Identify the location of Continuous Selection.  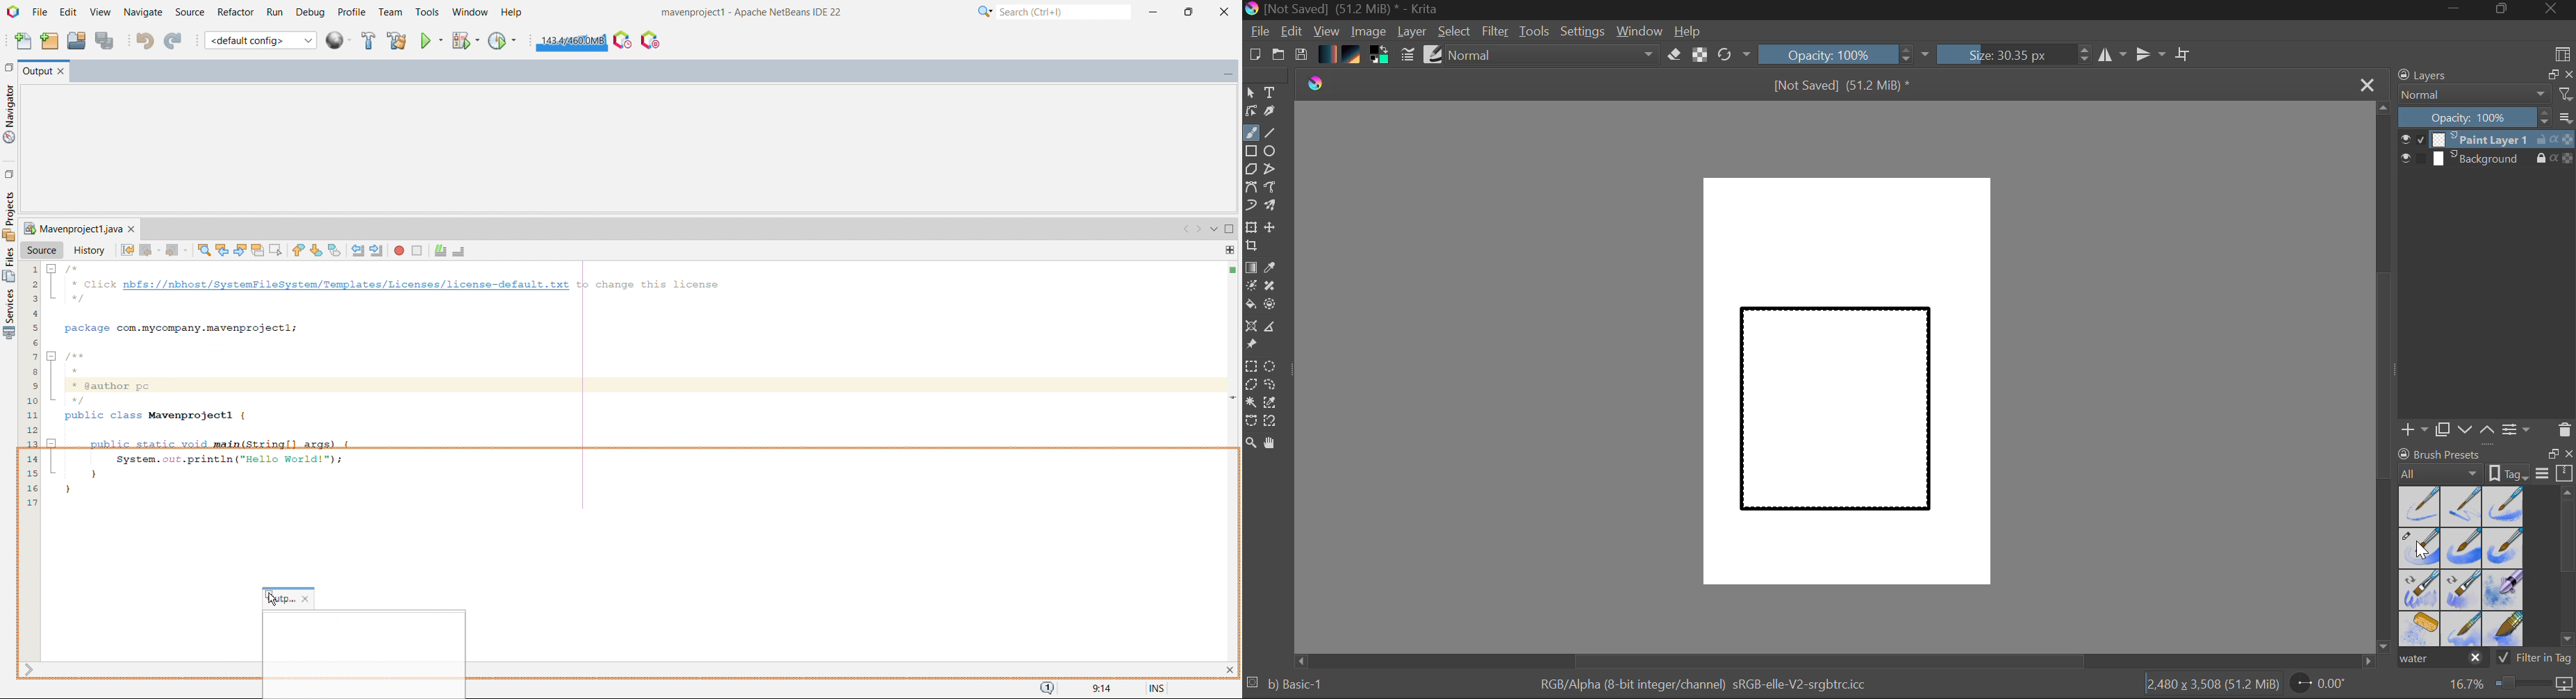
(1250, 402).